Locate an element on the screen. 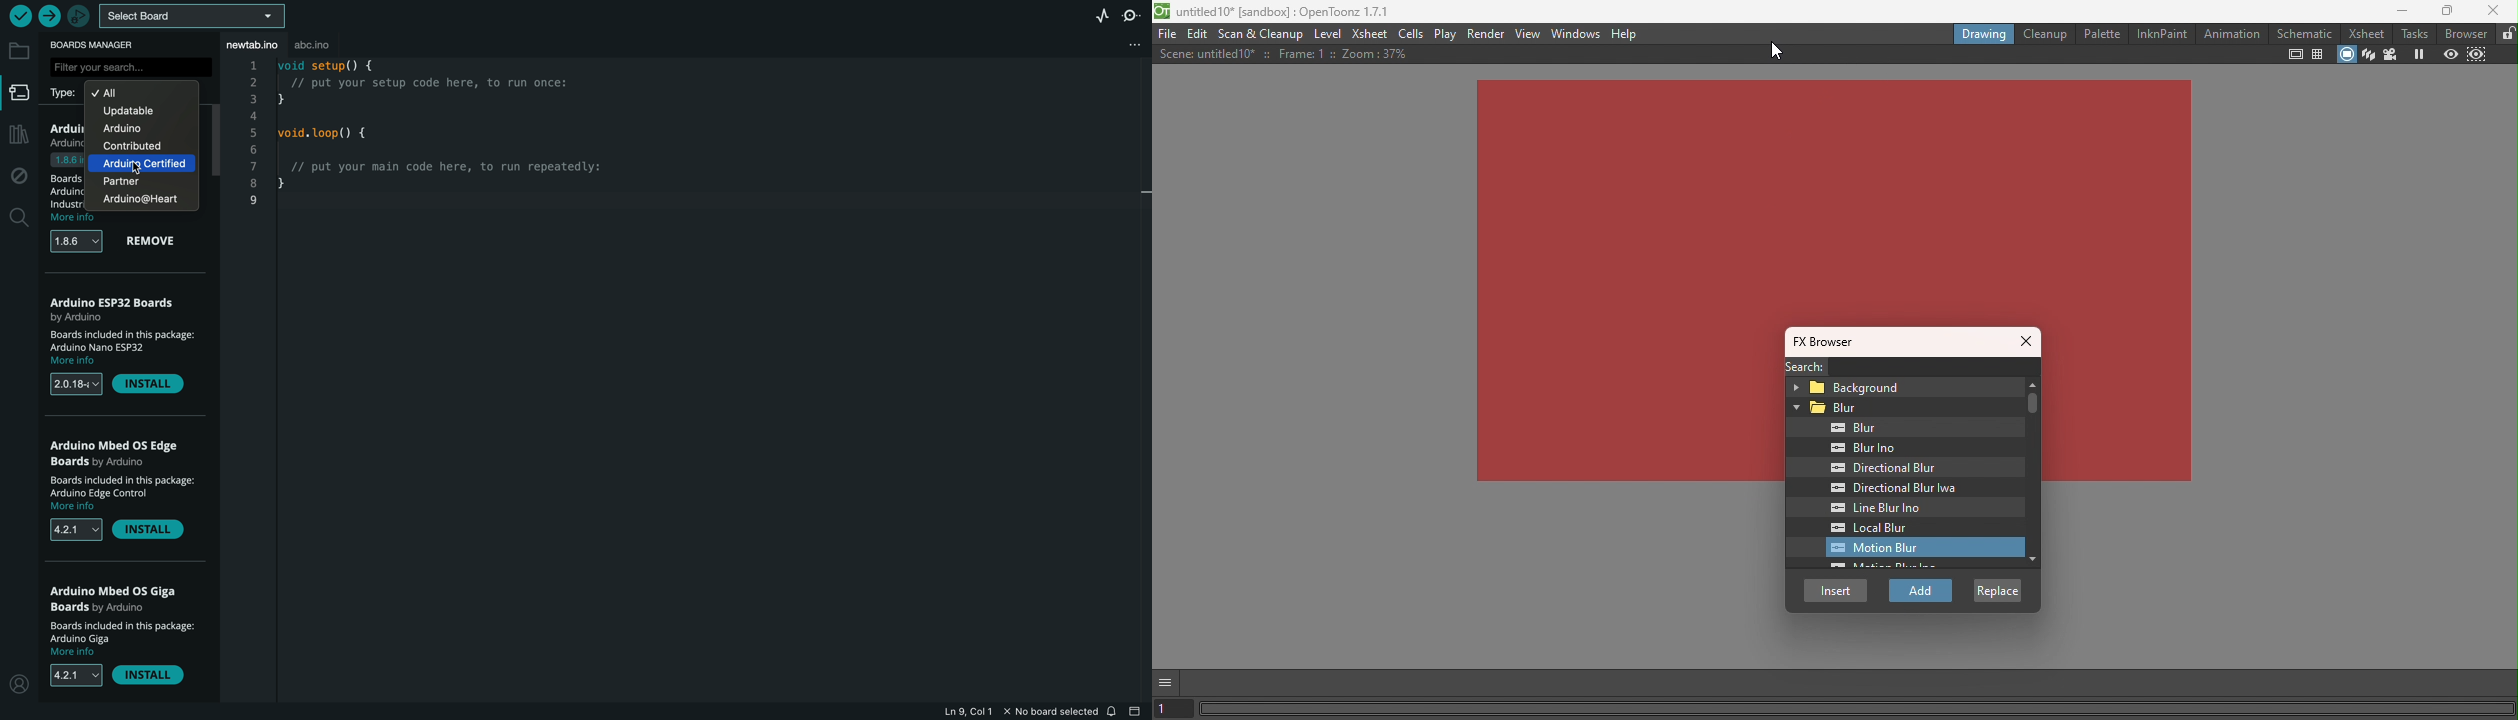  folder is located at coordinates (18, 52).